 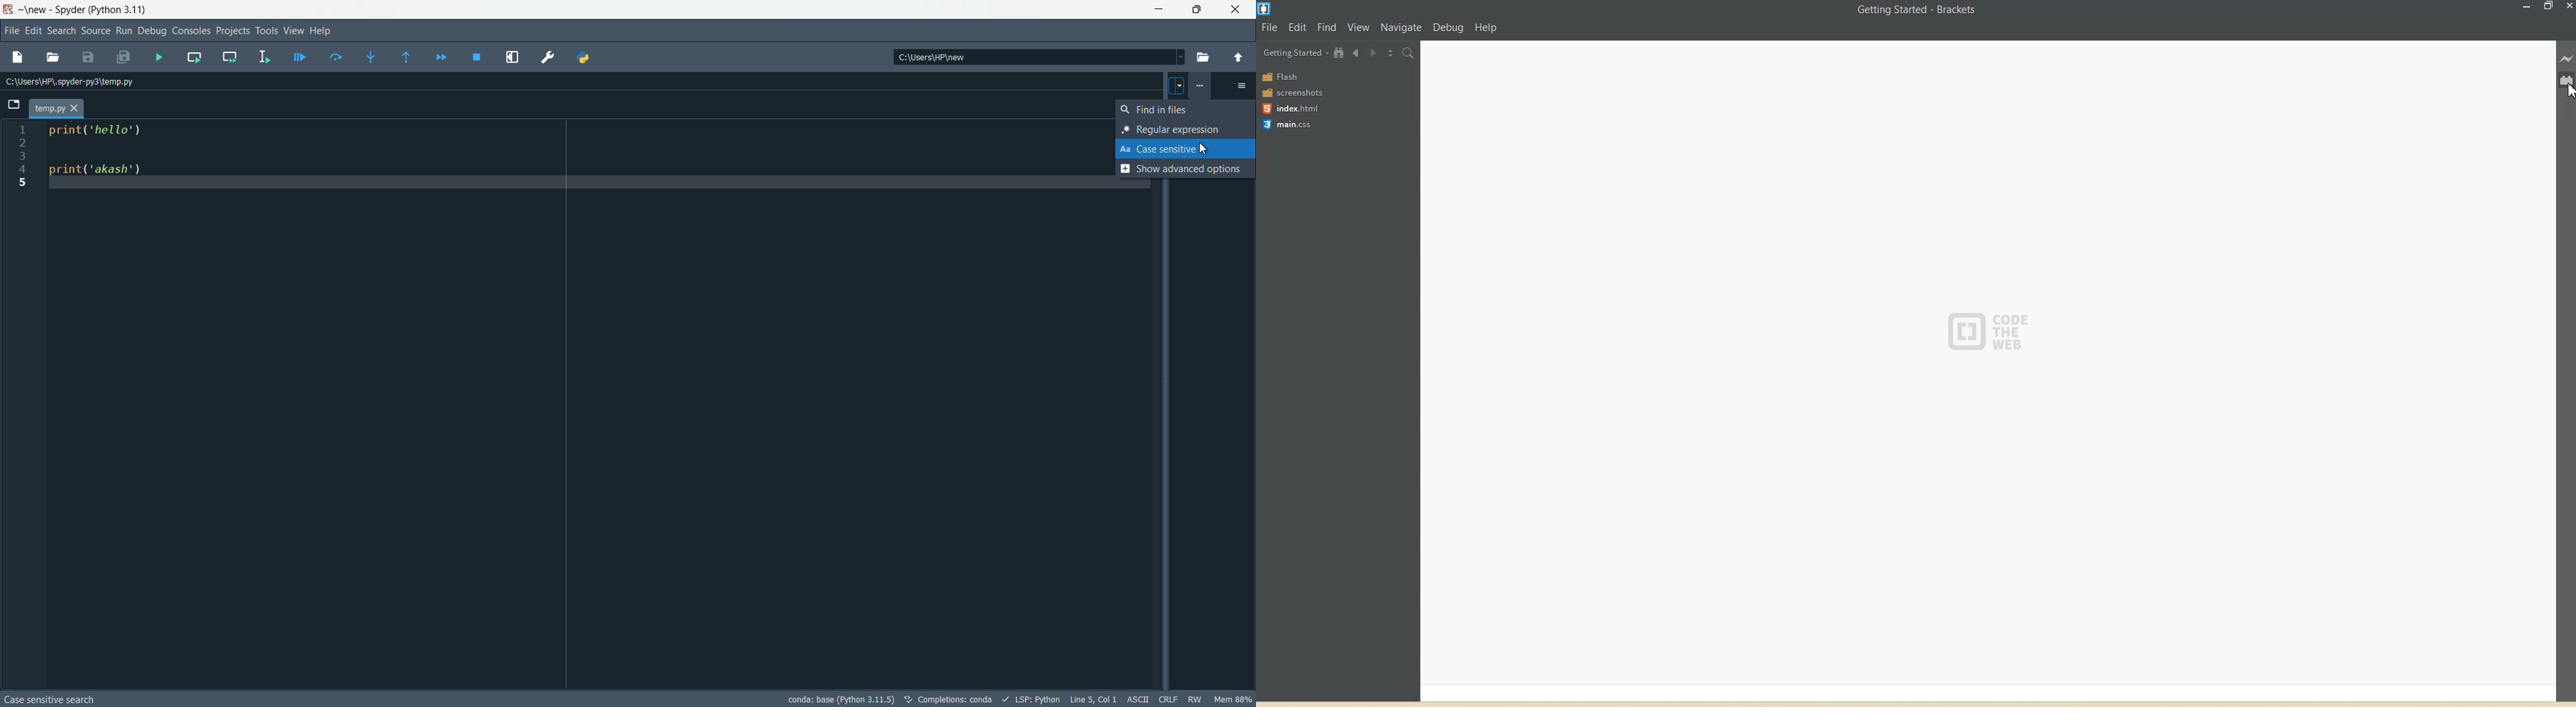 What do you see at coordinates (300, 56) in the screenshot?
I see `debug file` at bounding box center [300, 56].